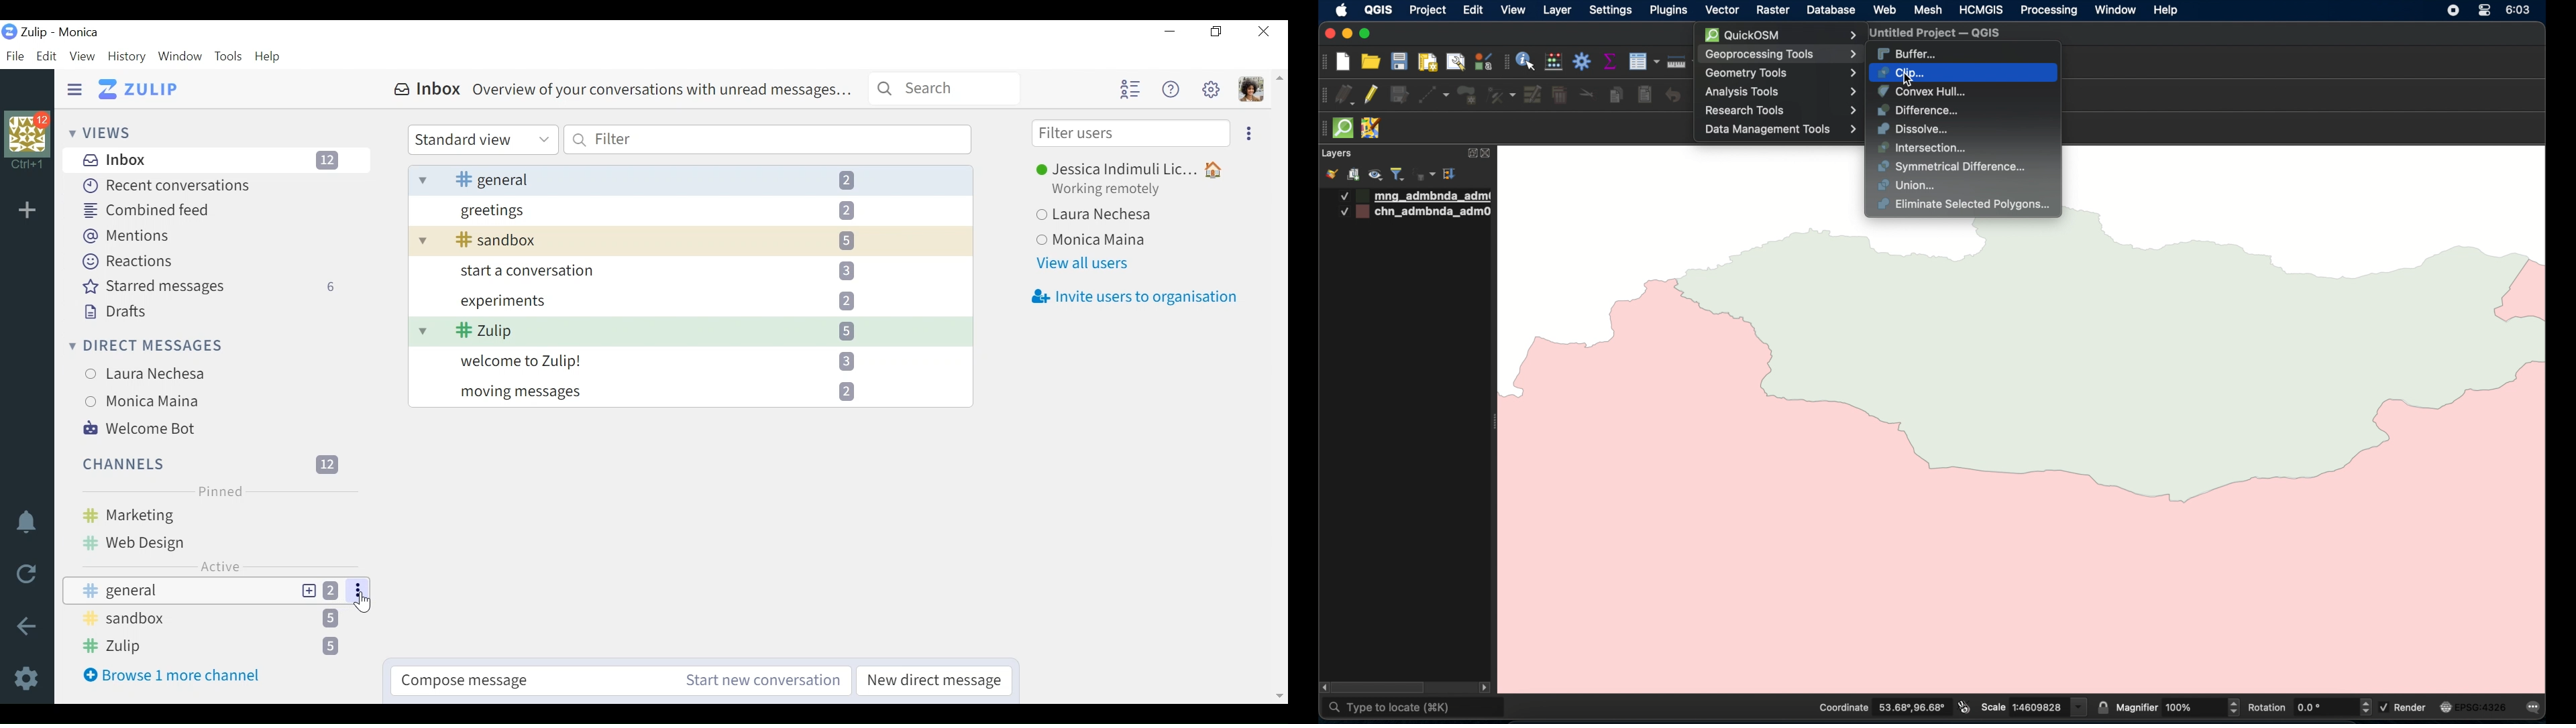 The height and width of the screenshot is (728, 2576). What do you see at coordinates (1610, 11) in the screenshot?
I see `settings` at bounding box center [1610, 11].